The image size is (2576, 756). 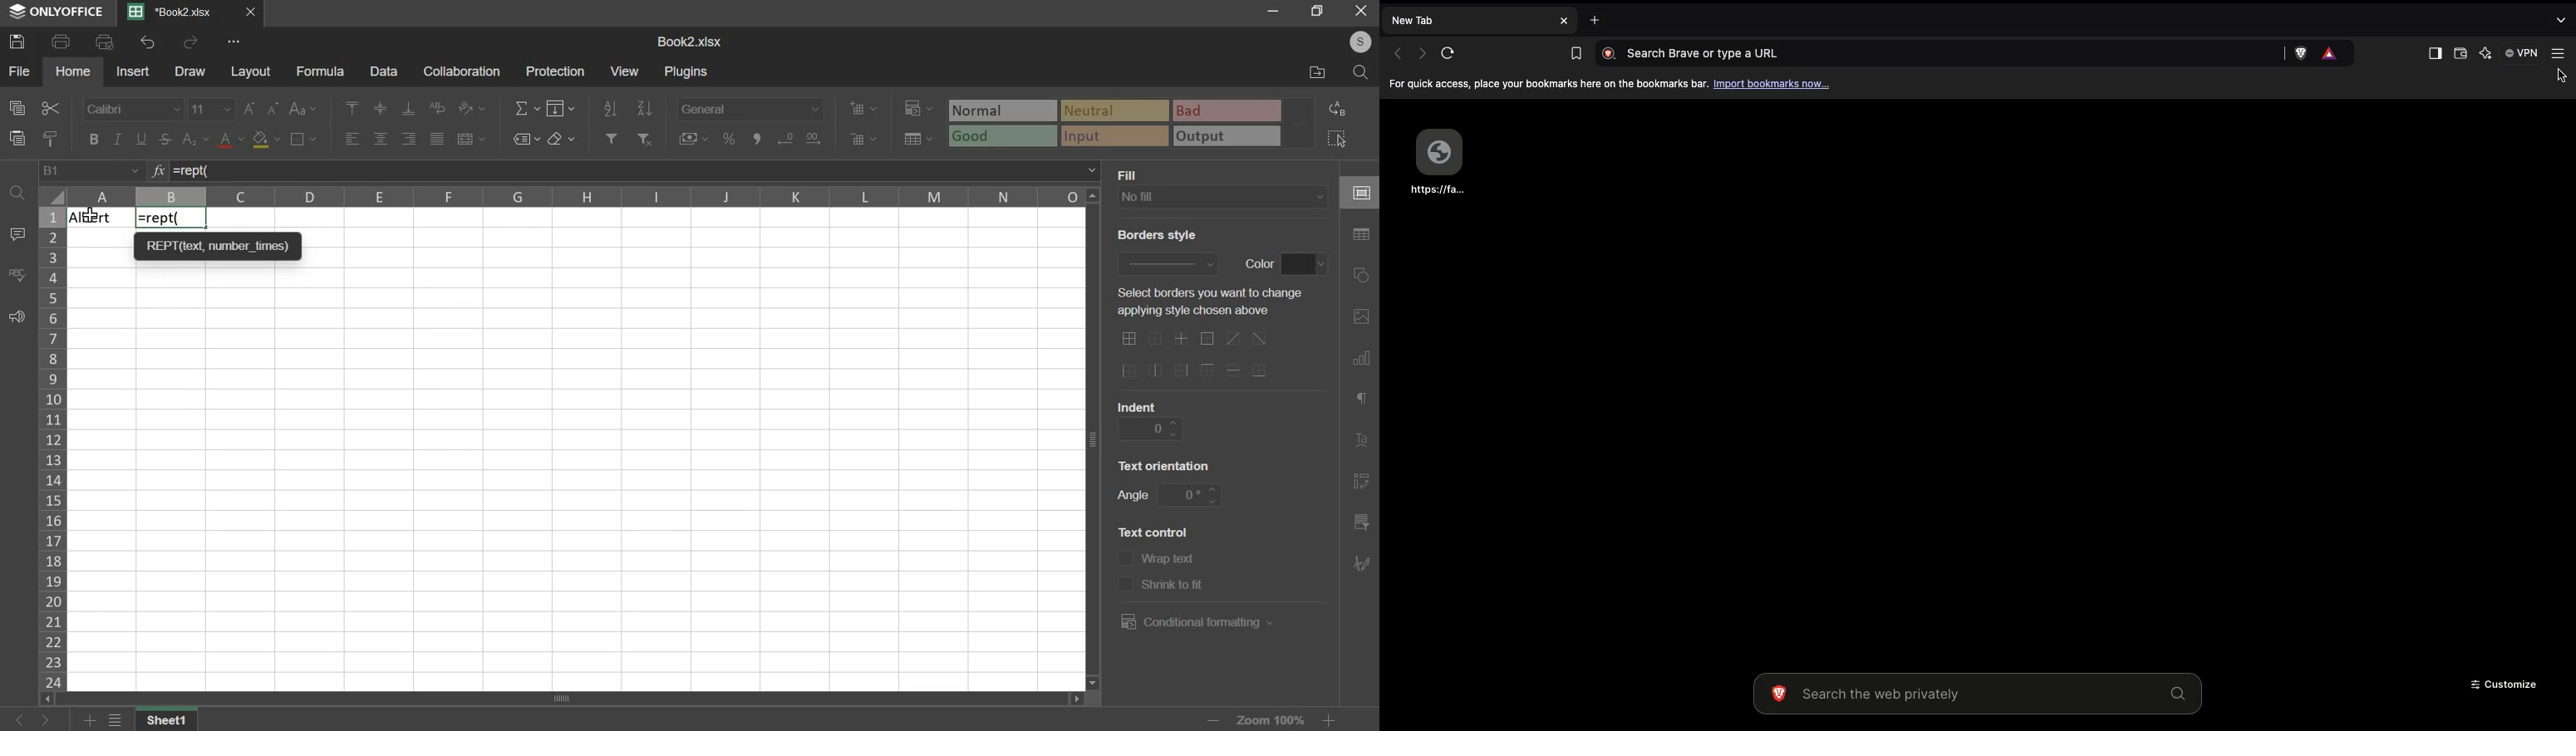 What do you see at coordinates (116, 720) in the screenshot?
I see `file menu` at bounding box center [116, 720].